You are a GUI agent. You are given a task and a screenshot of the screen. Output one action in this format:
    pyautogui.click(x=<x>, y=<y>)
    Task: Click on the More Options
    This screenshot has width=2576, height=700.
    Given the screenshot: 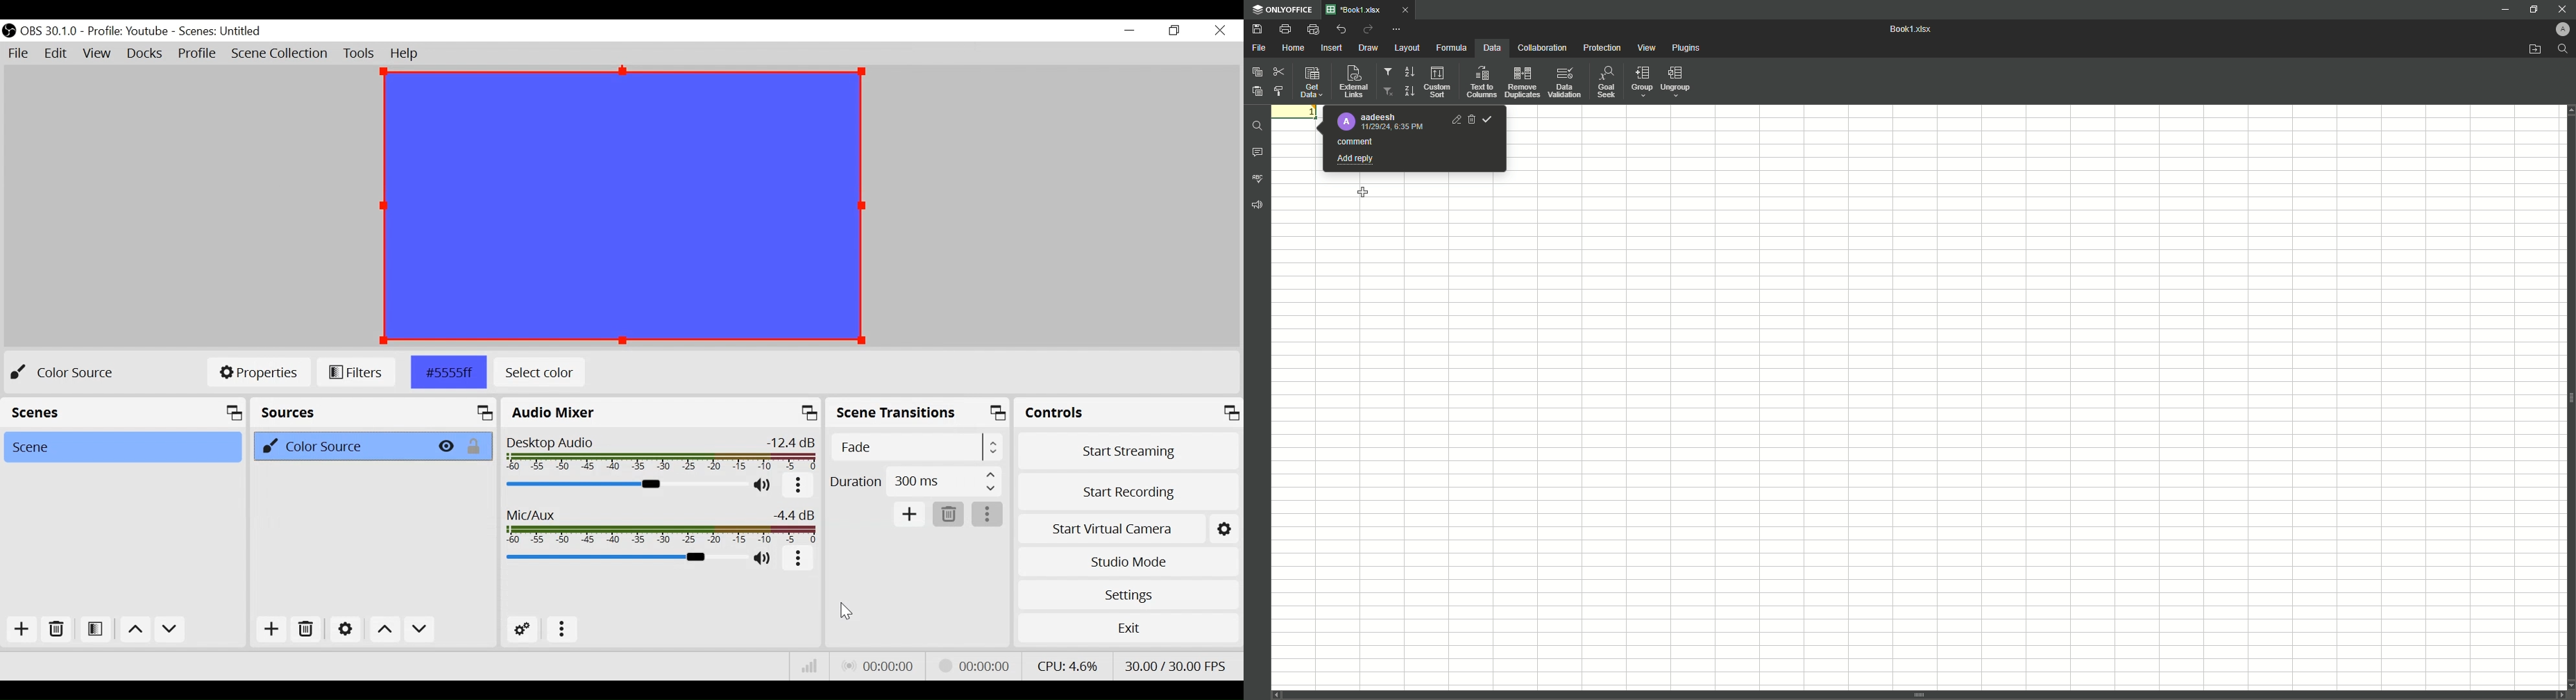 What is the action you would take?
    pyautogui.click(x=565, y=627)
    